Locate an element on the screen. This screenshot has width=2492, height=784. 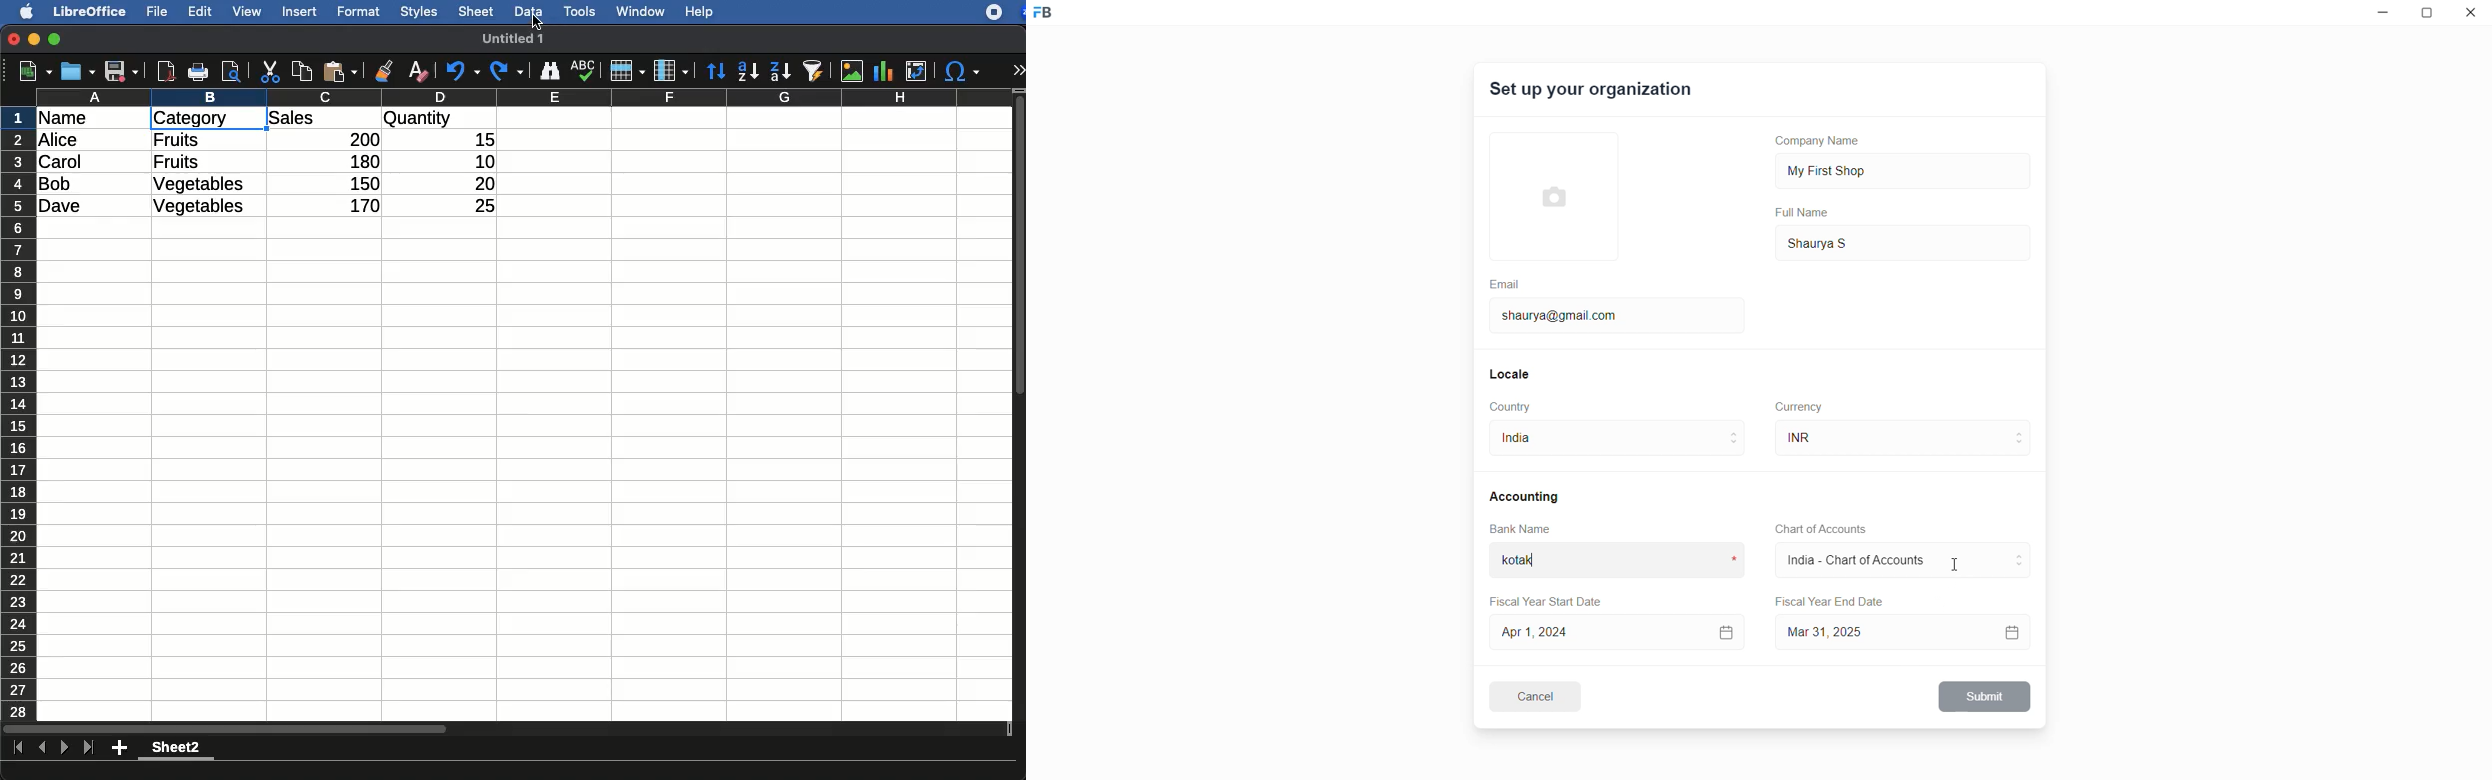
row is located at coordinates (20, 413).